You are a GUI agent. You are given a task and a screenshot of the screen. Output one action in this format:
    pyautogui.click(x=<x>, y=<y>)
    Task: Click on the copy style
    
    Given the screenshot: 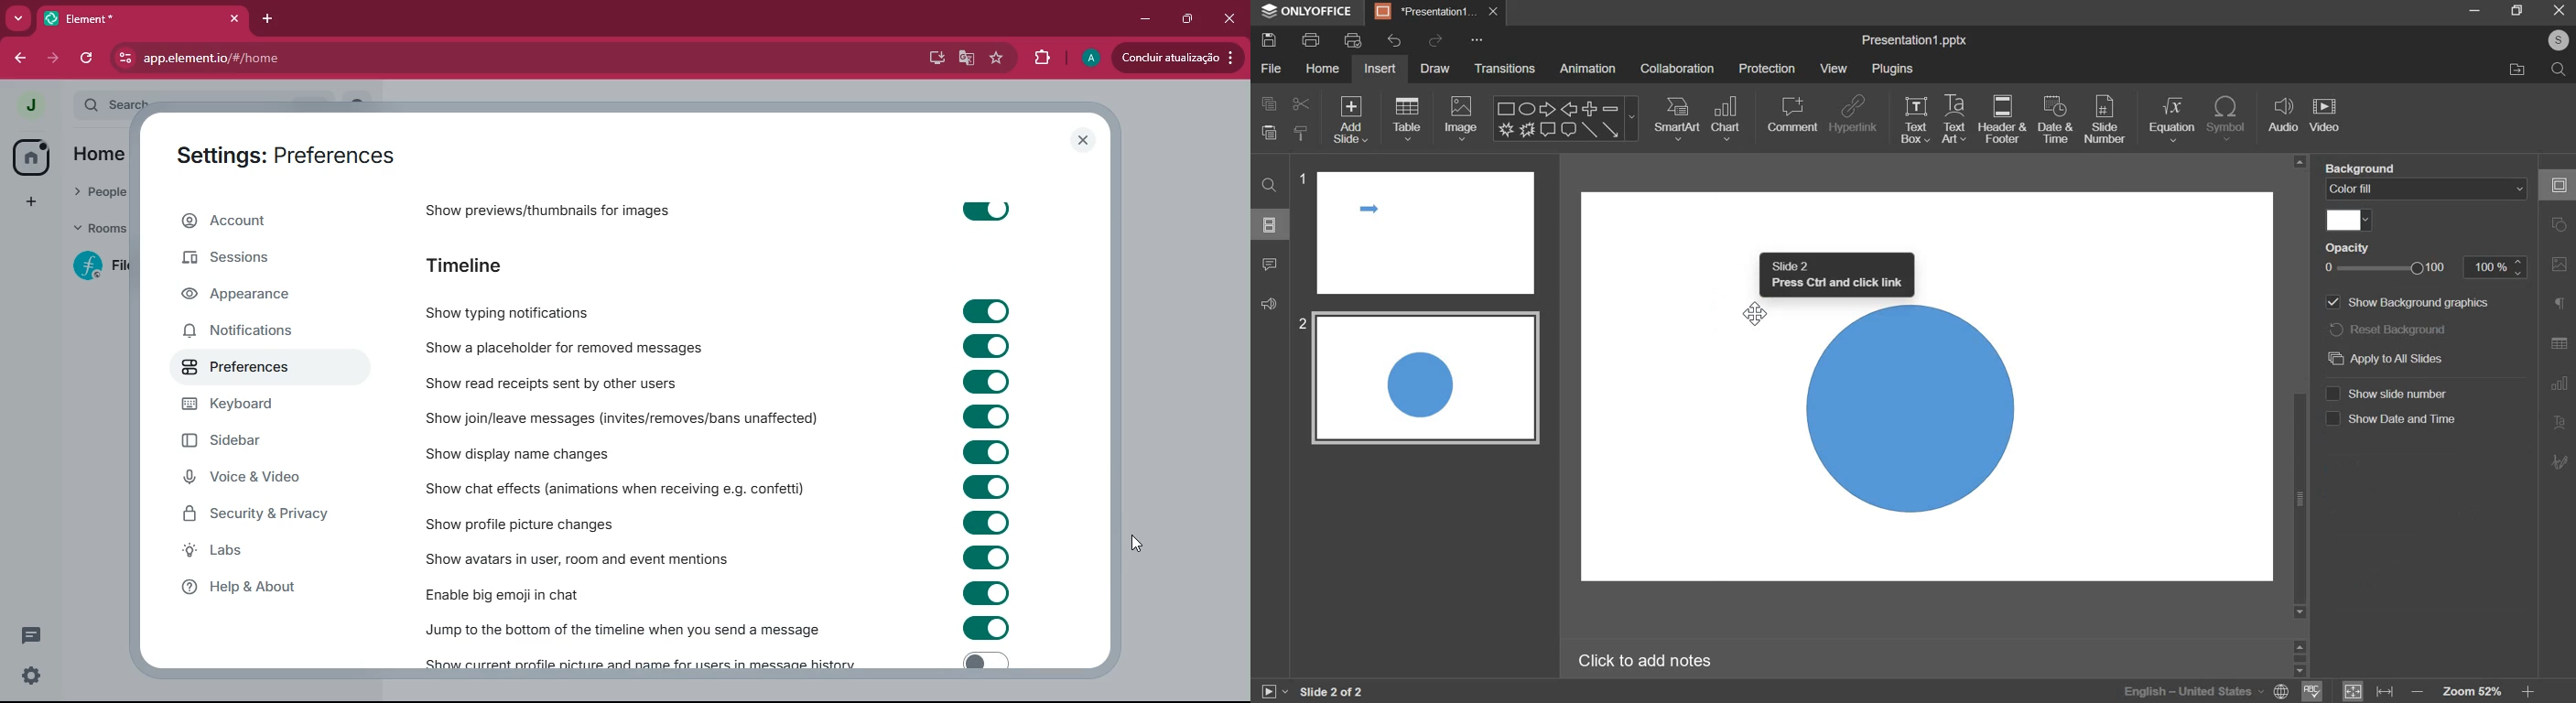 What is the action you would take?
    pyautogui.click(x=1301, y=132)
    